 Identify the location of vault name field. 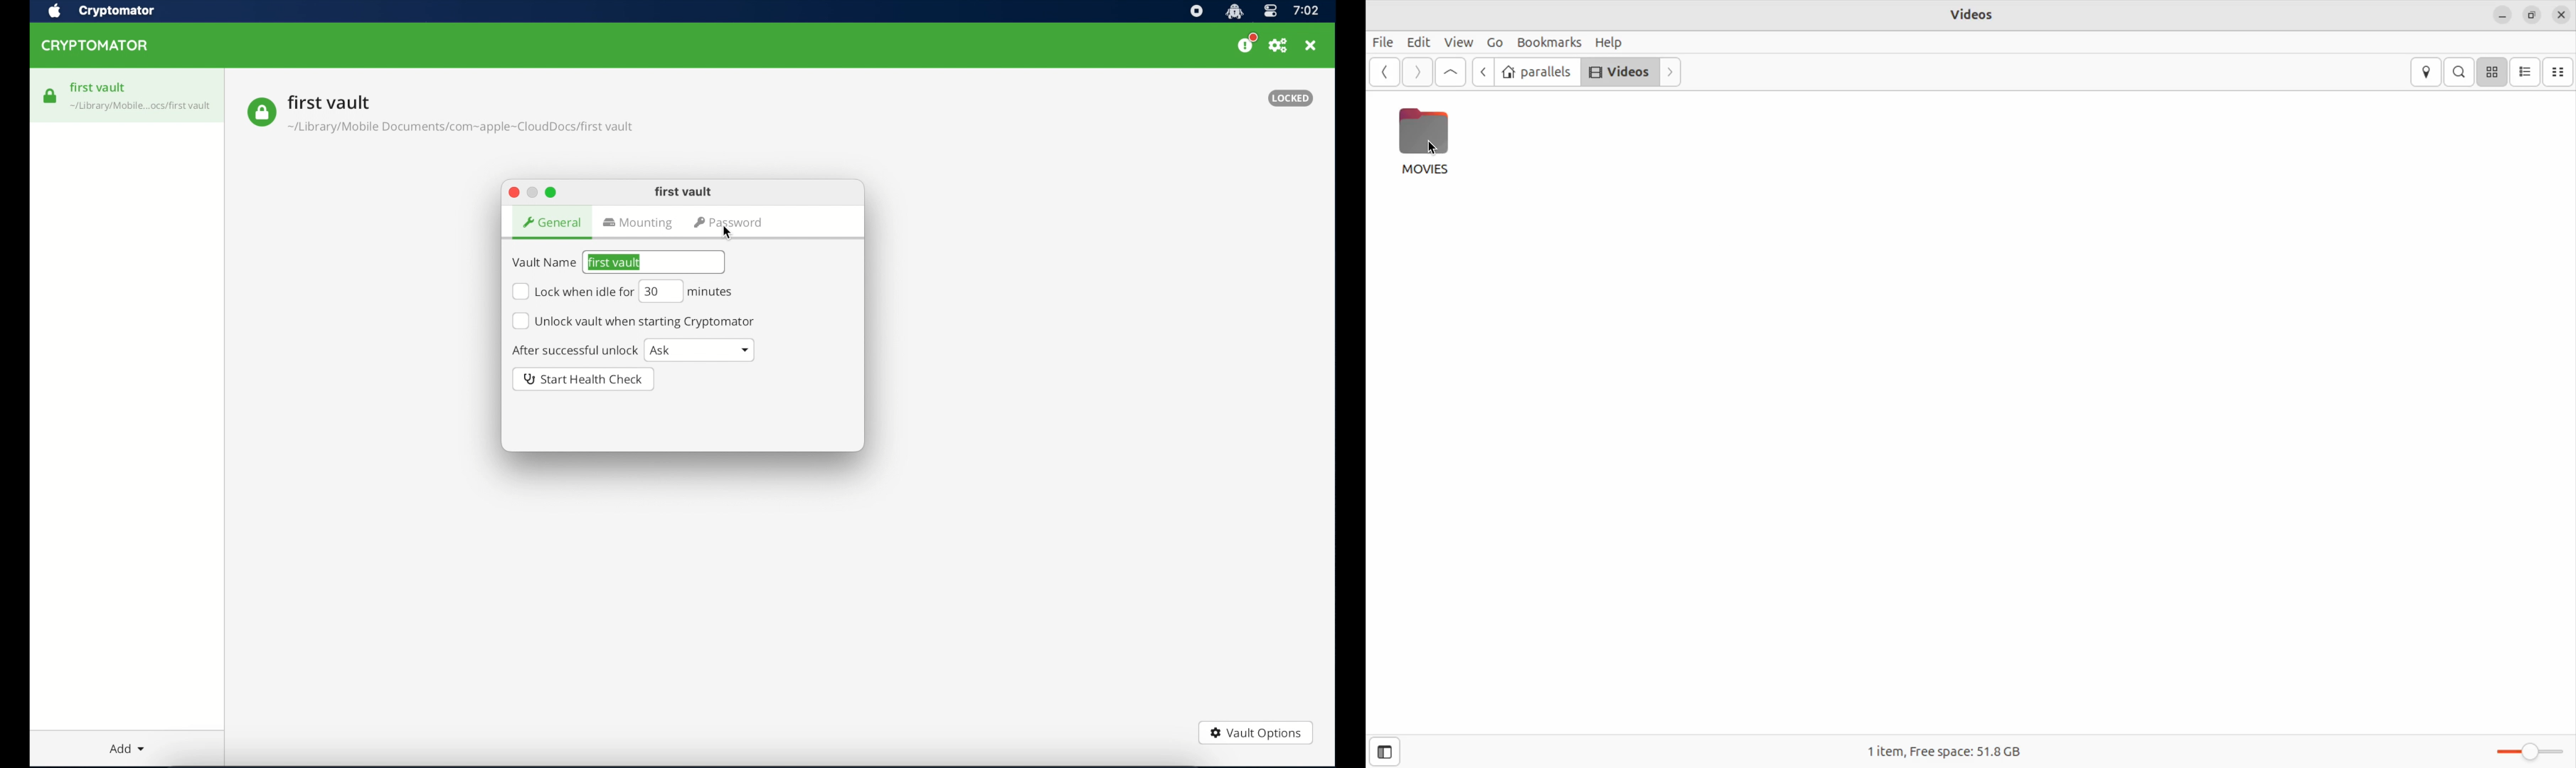
(654, 262).